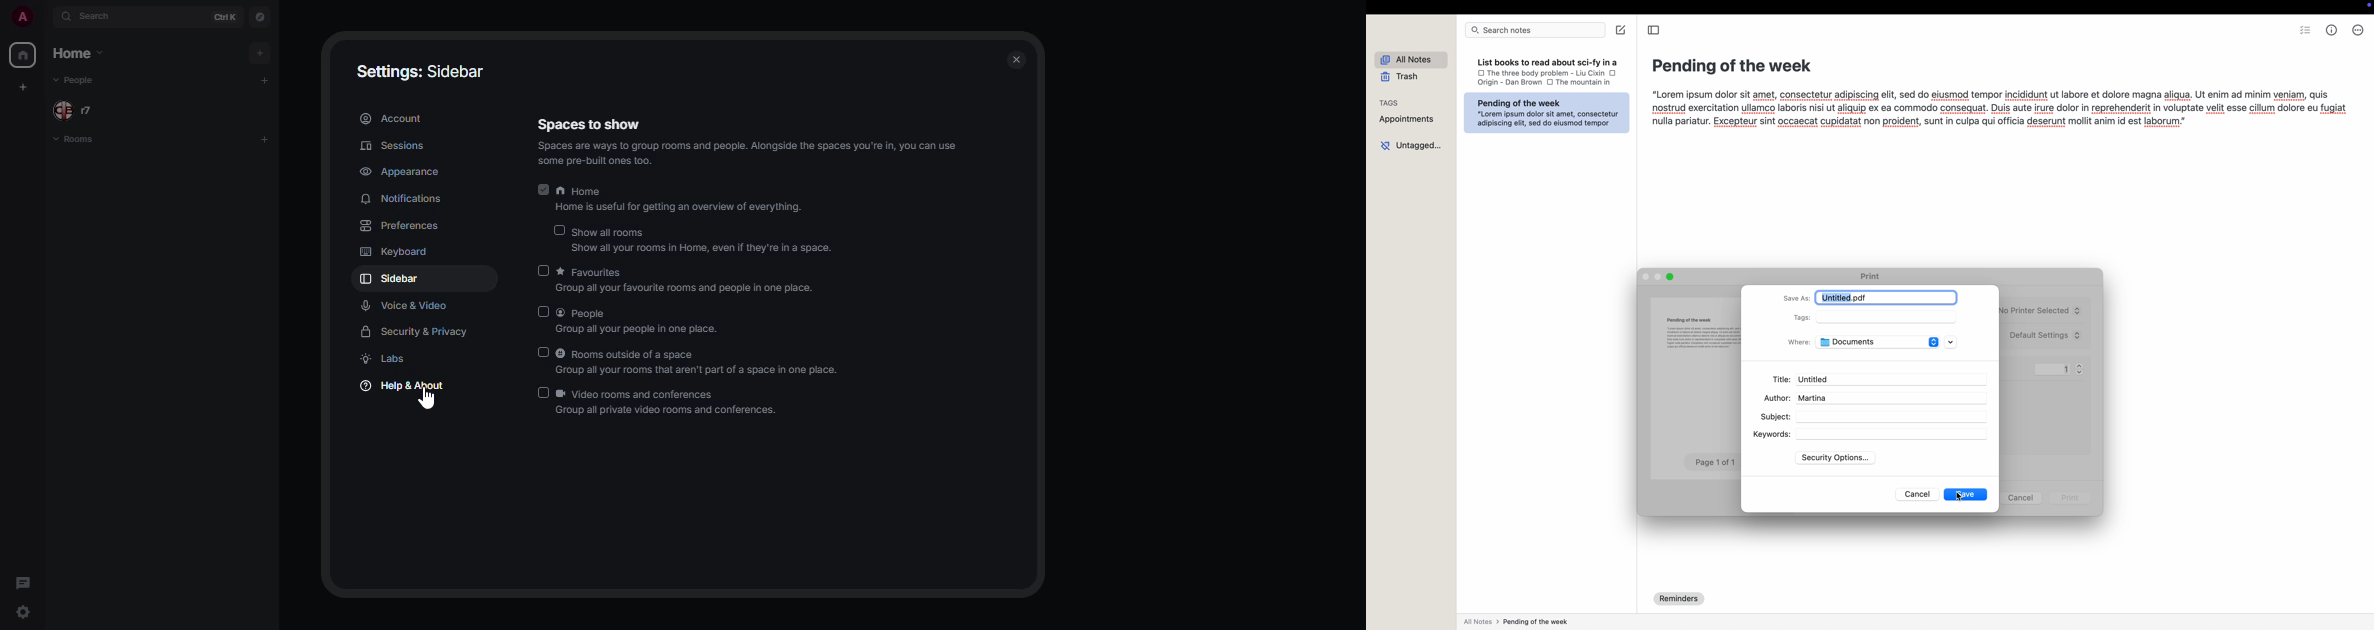  Describe the element at coordinates (1771, 434) in the screenshot. I see `keywords` at that location.